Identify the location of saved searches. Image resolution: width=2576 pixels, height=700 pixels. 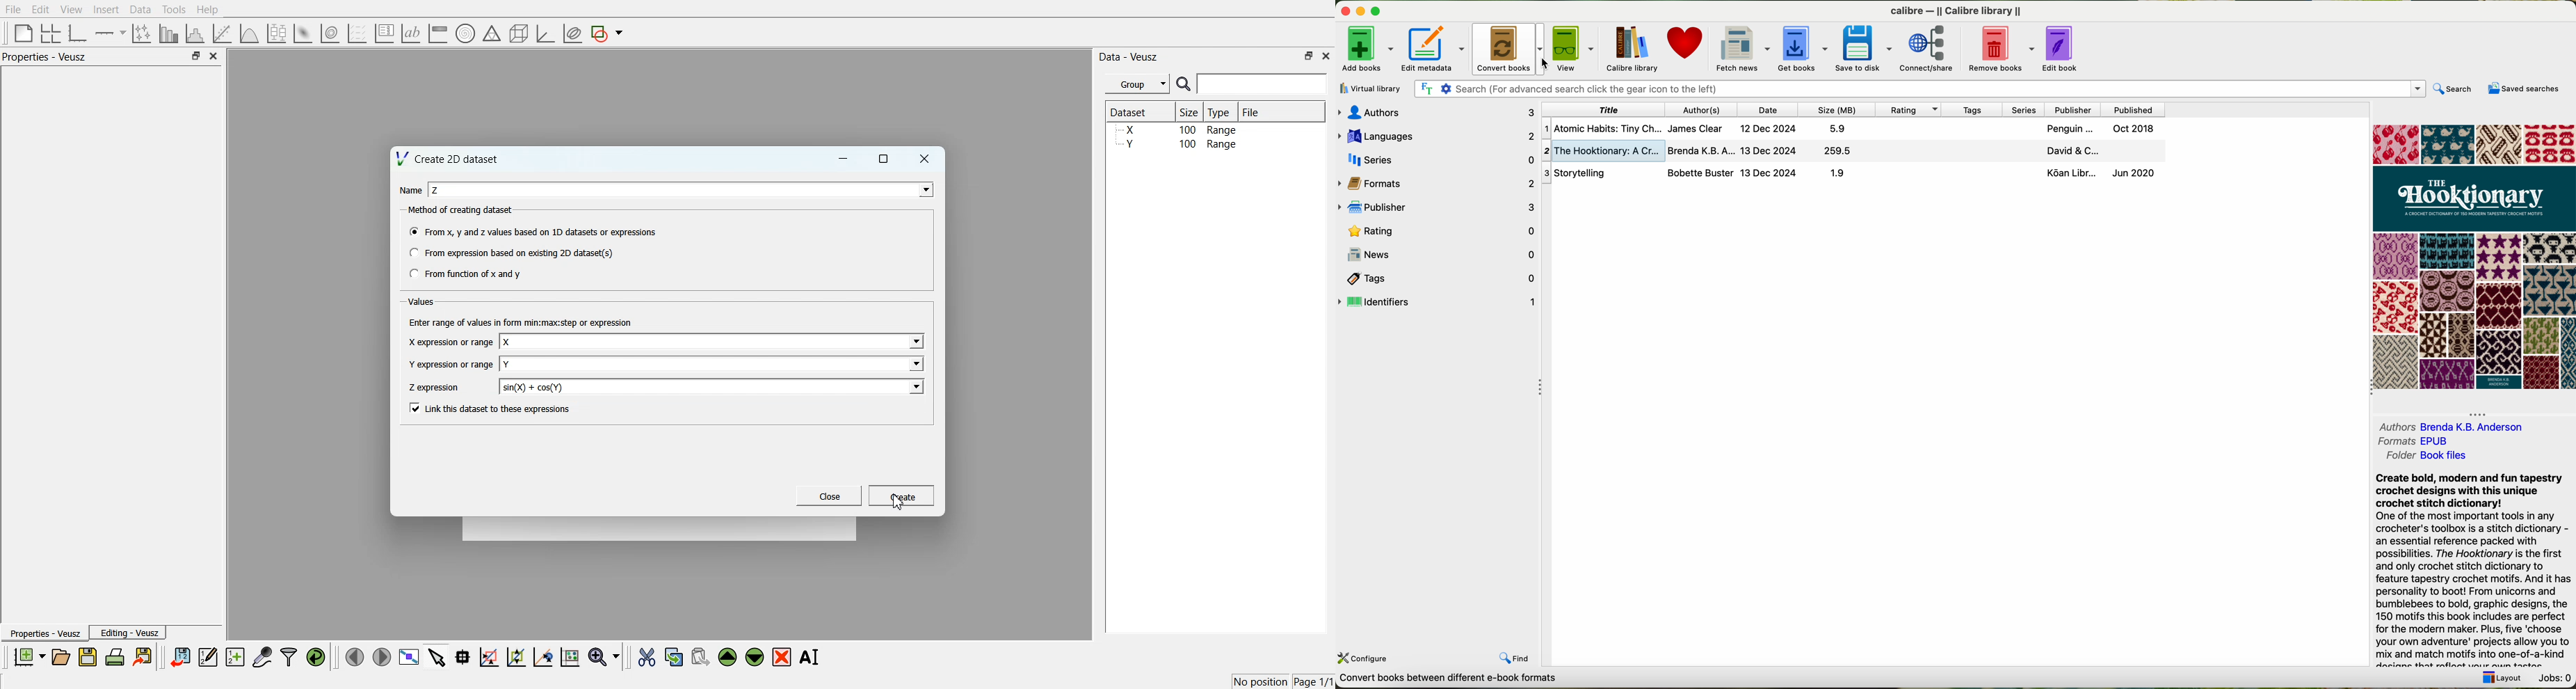
(2524, 89).